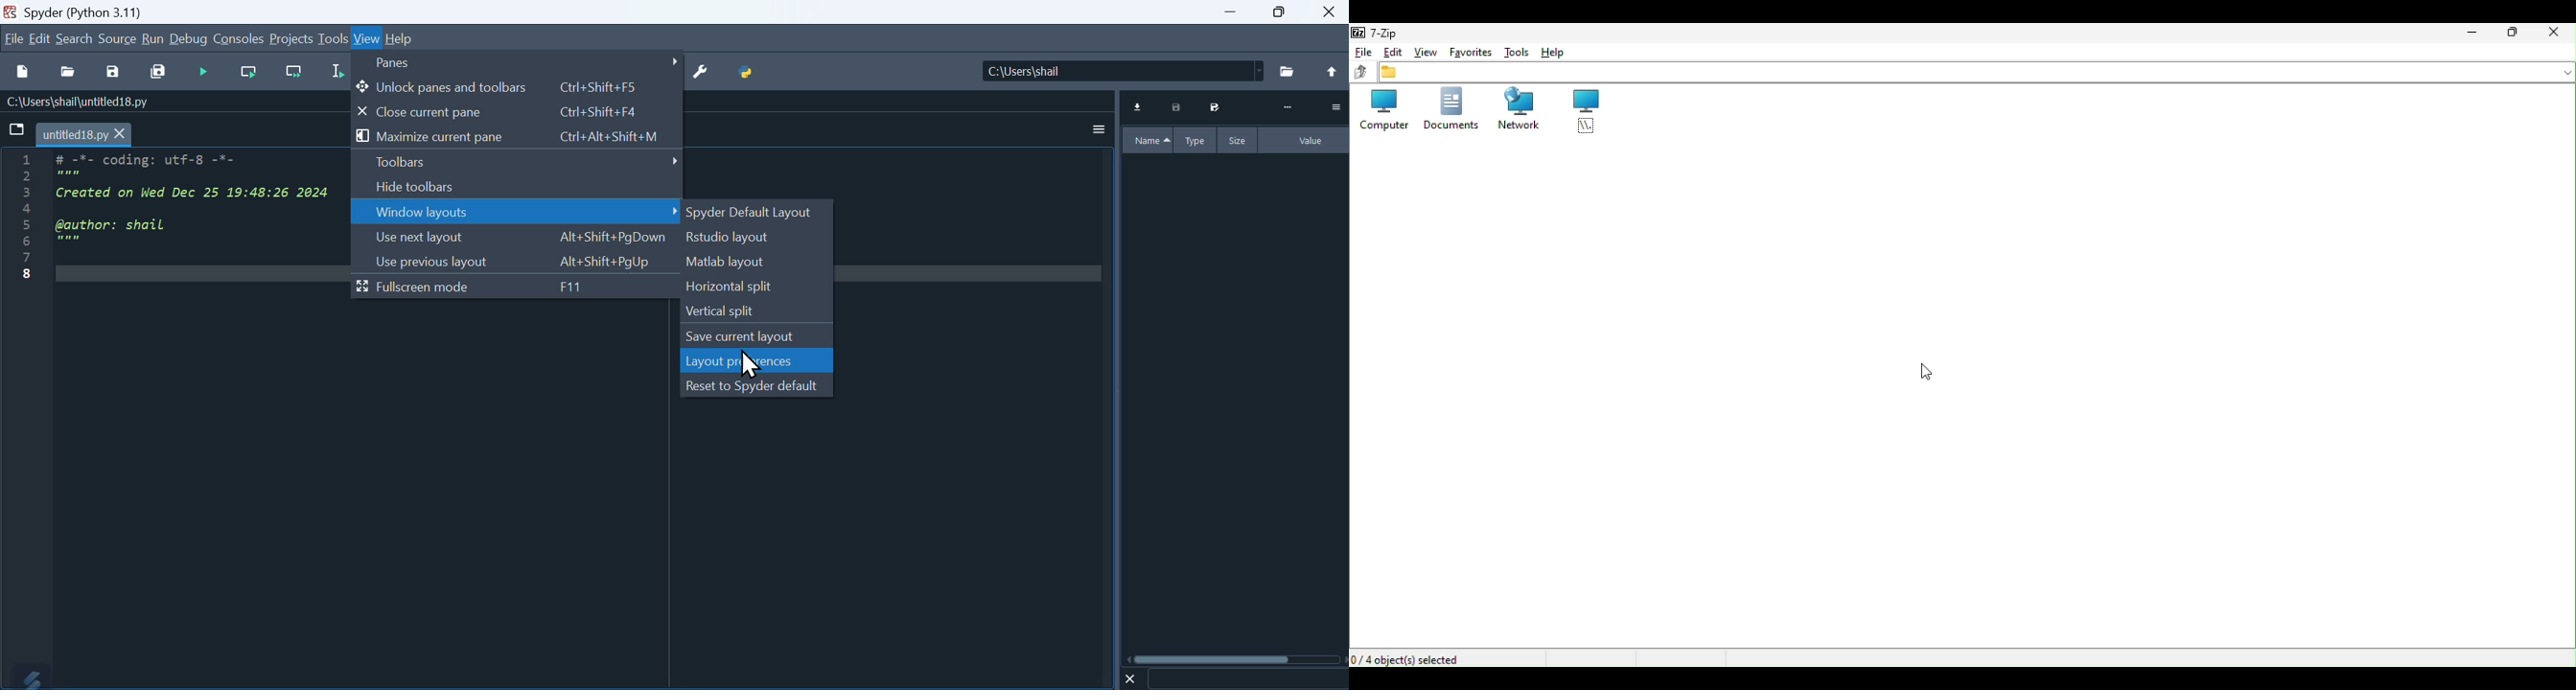 Image resolution: width=2576 pixels, height=700 pixels. What do you see at coordinates (1228, 12) in the screenshot?
I see `minimize` at bounding box center [1228, 12].